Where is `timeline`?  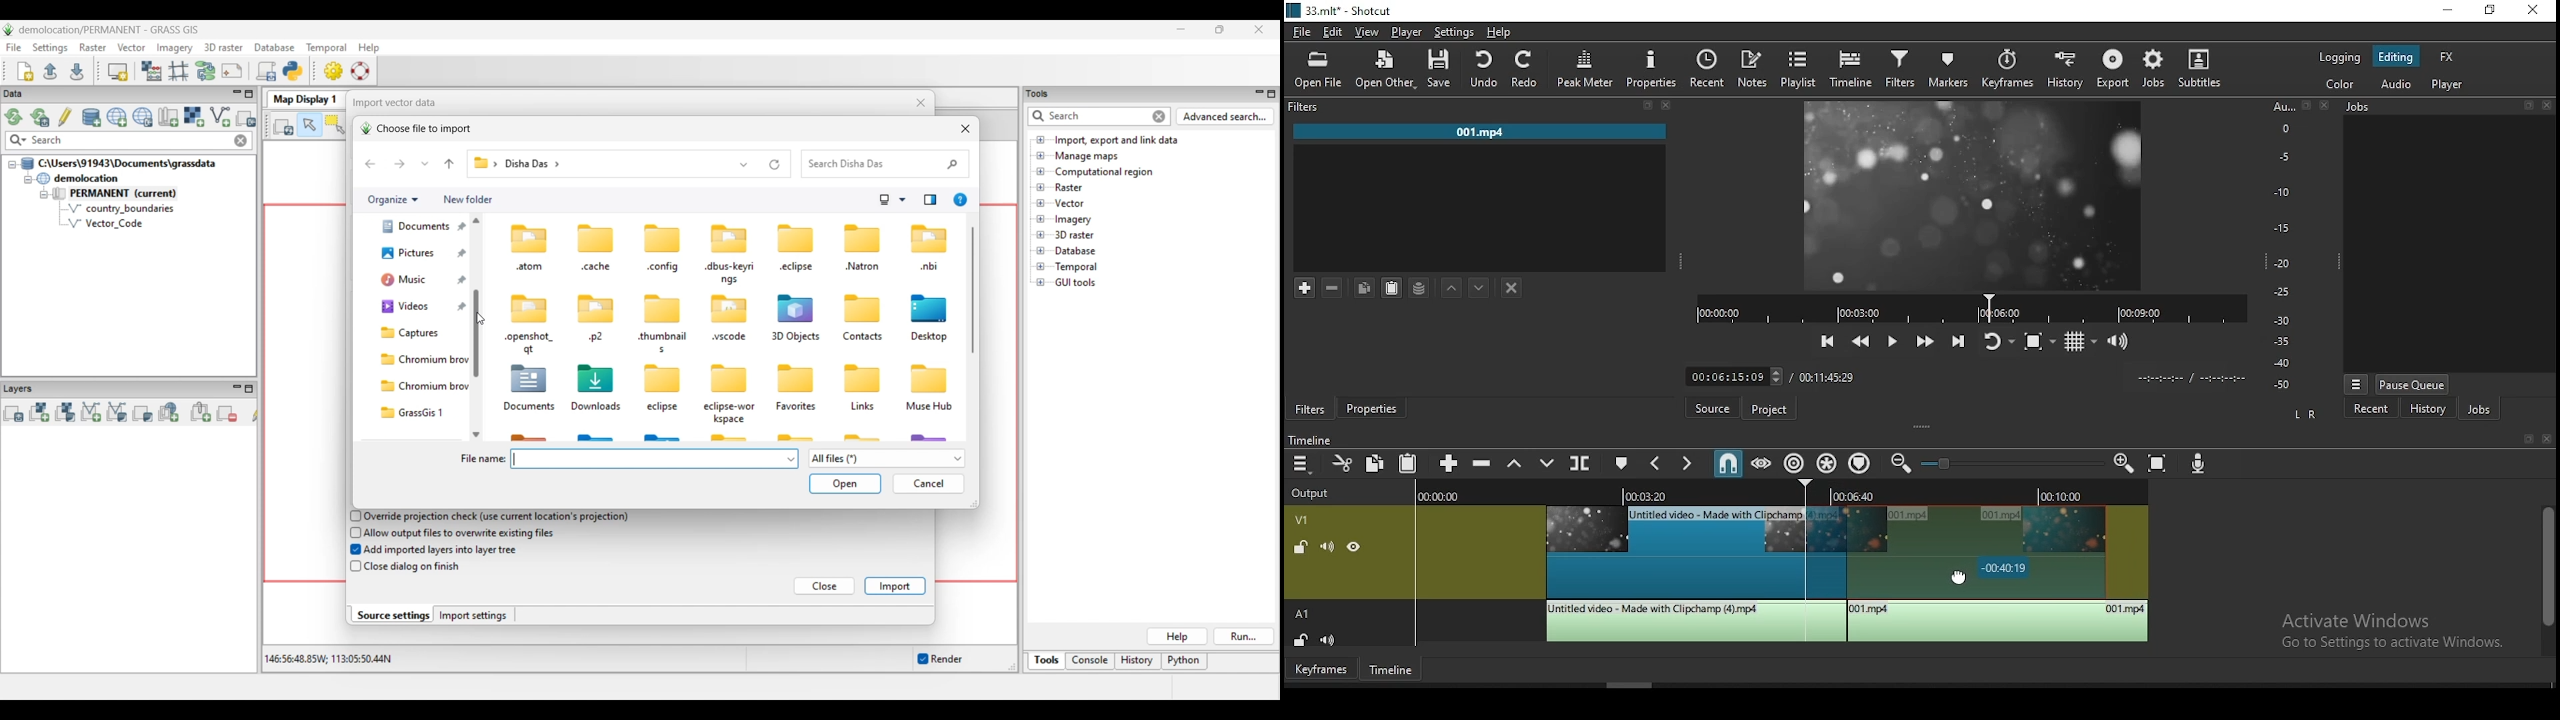
timeline is located at coordinates (1854, 69).